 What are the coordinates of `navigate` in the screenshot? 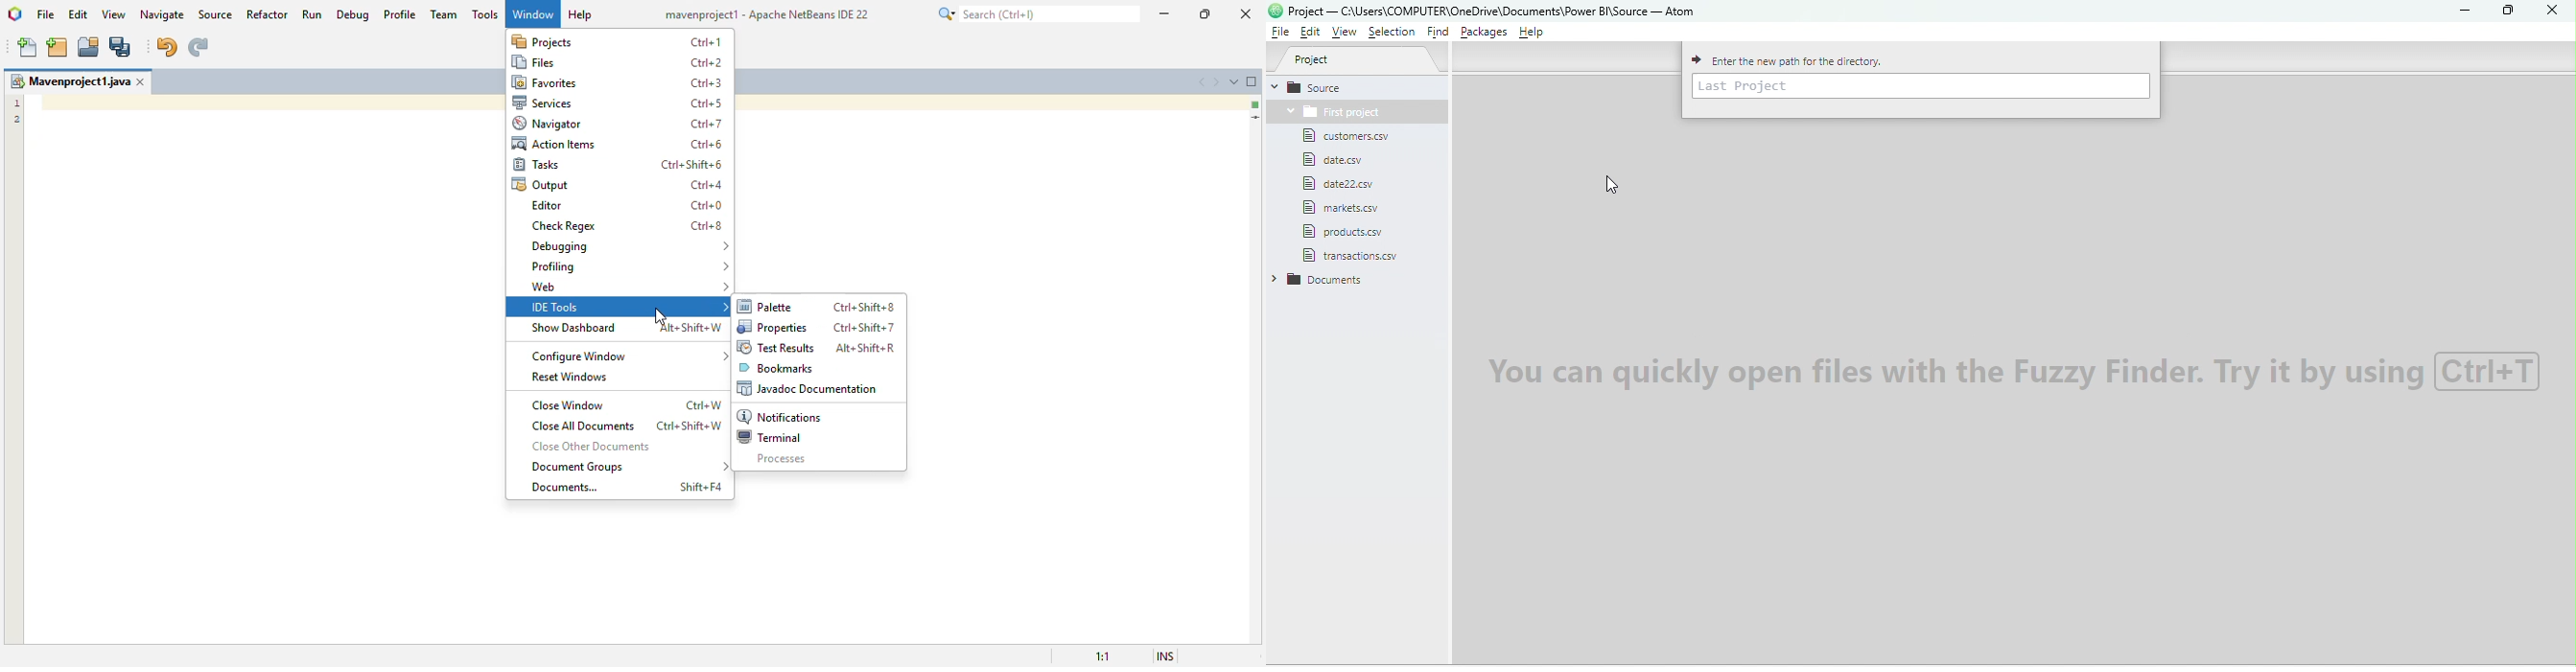 It's located at (164, 14).